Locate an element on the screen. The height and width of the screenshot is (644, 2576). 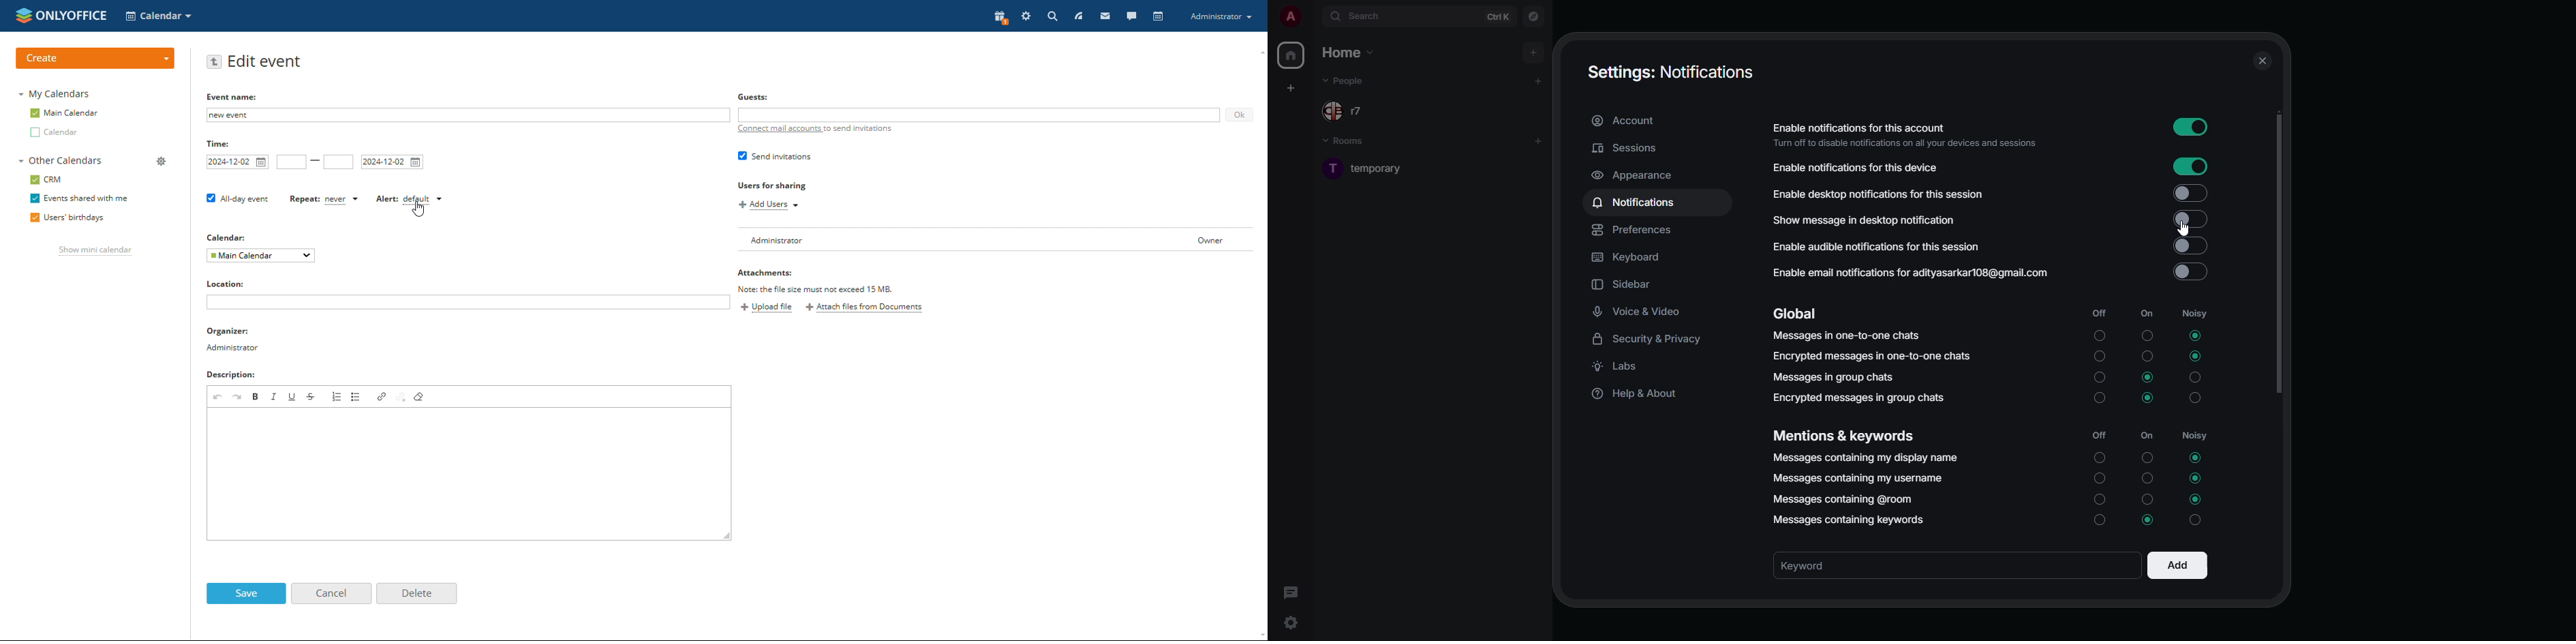
messages containing @room is located at coordinates (1845, 500).